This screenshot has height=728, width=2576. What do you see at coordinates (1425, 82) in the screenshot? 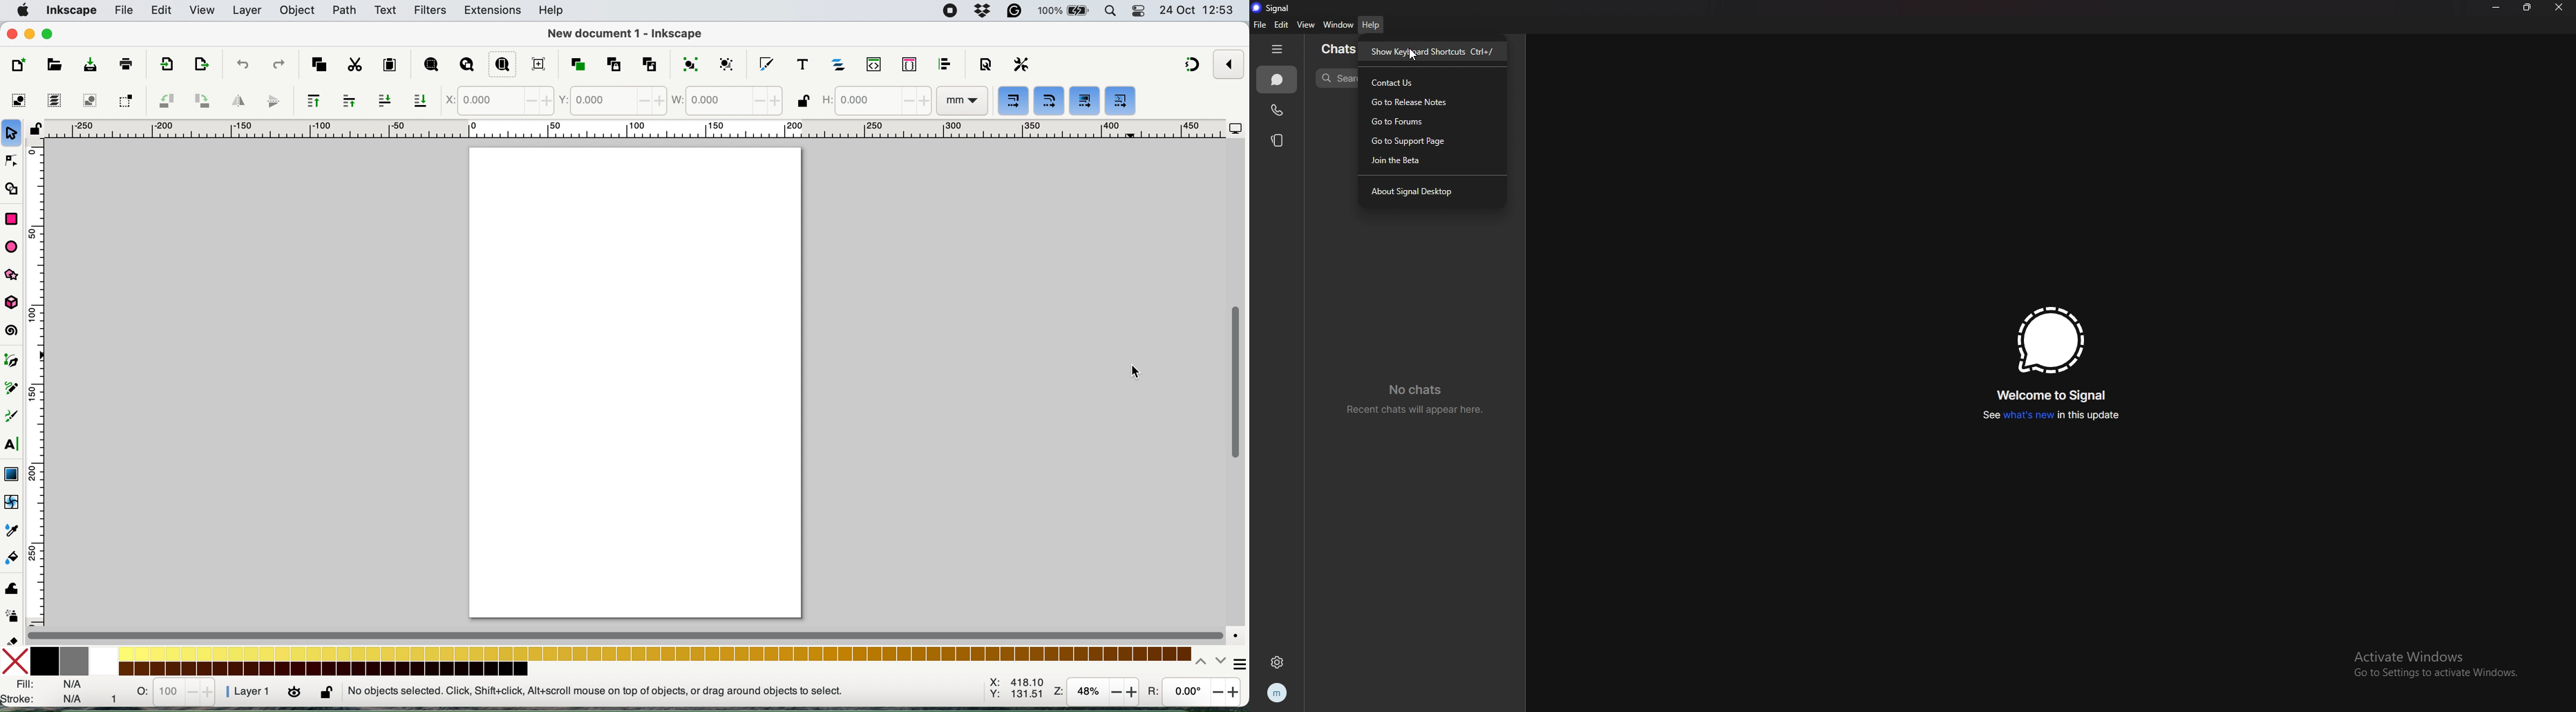
I see `contact us` at bounding box center [1425, 82].